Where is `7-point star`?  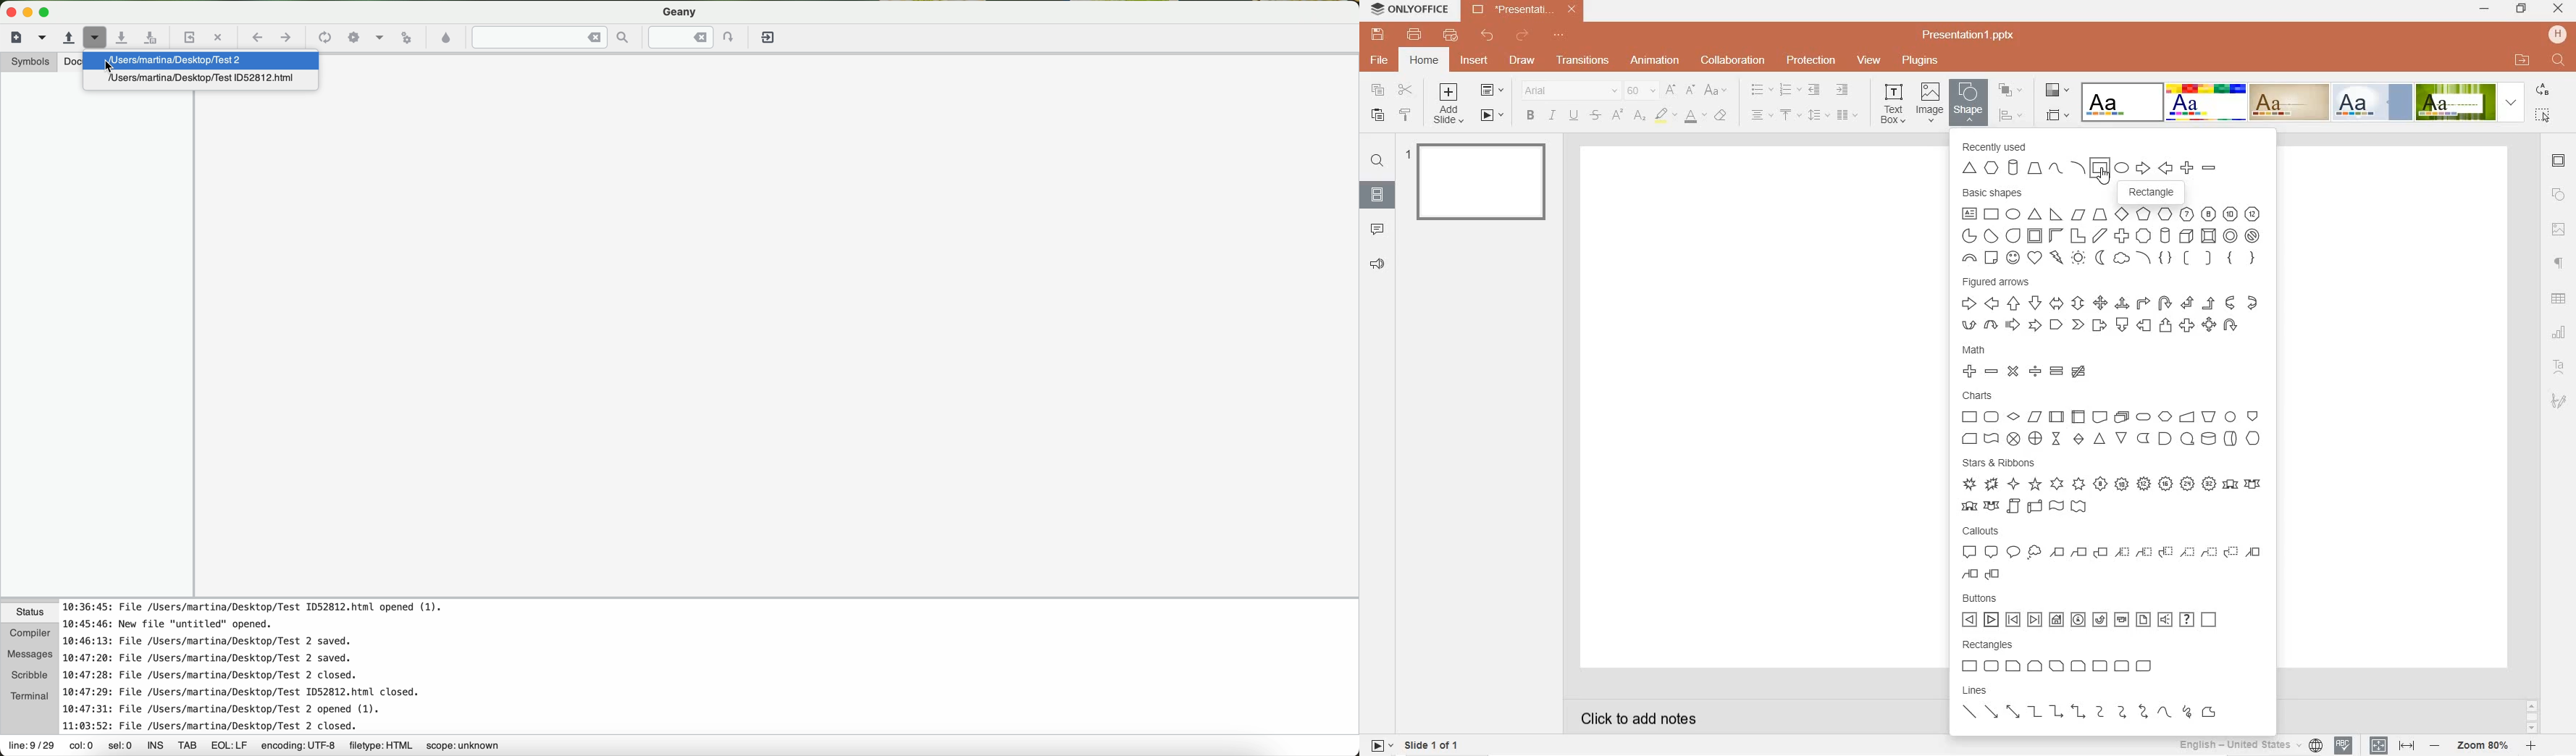 7-point star is located at coordinates (2079, 485).